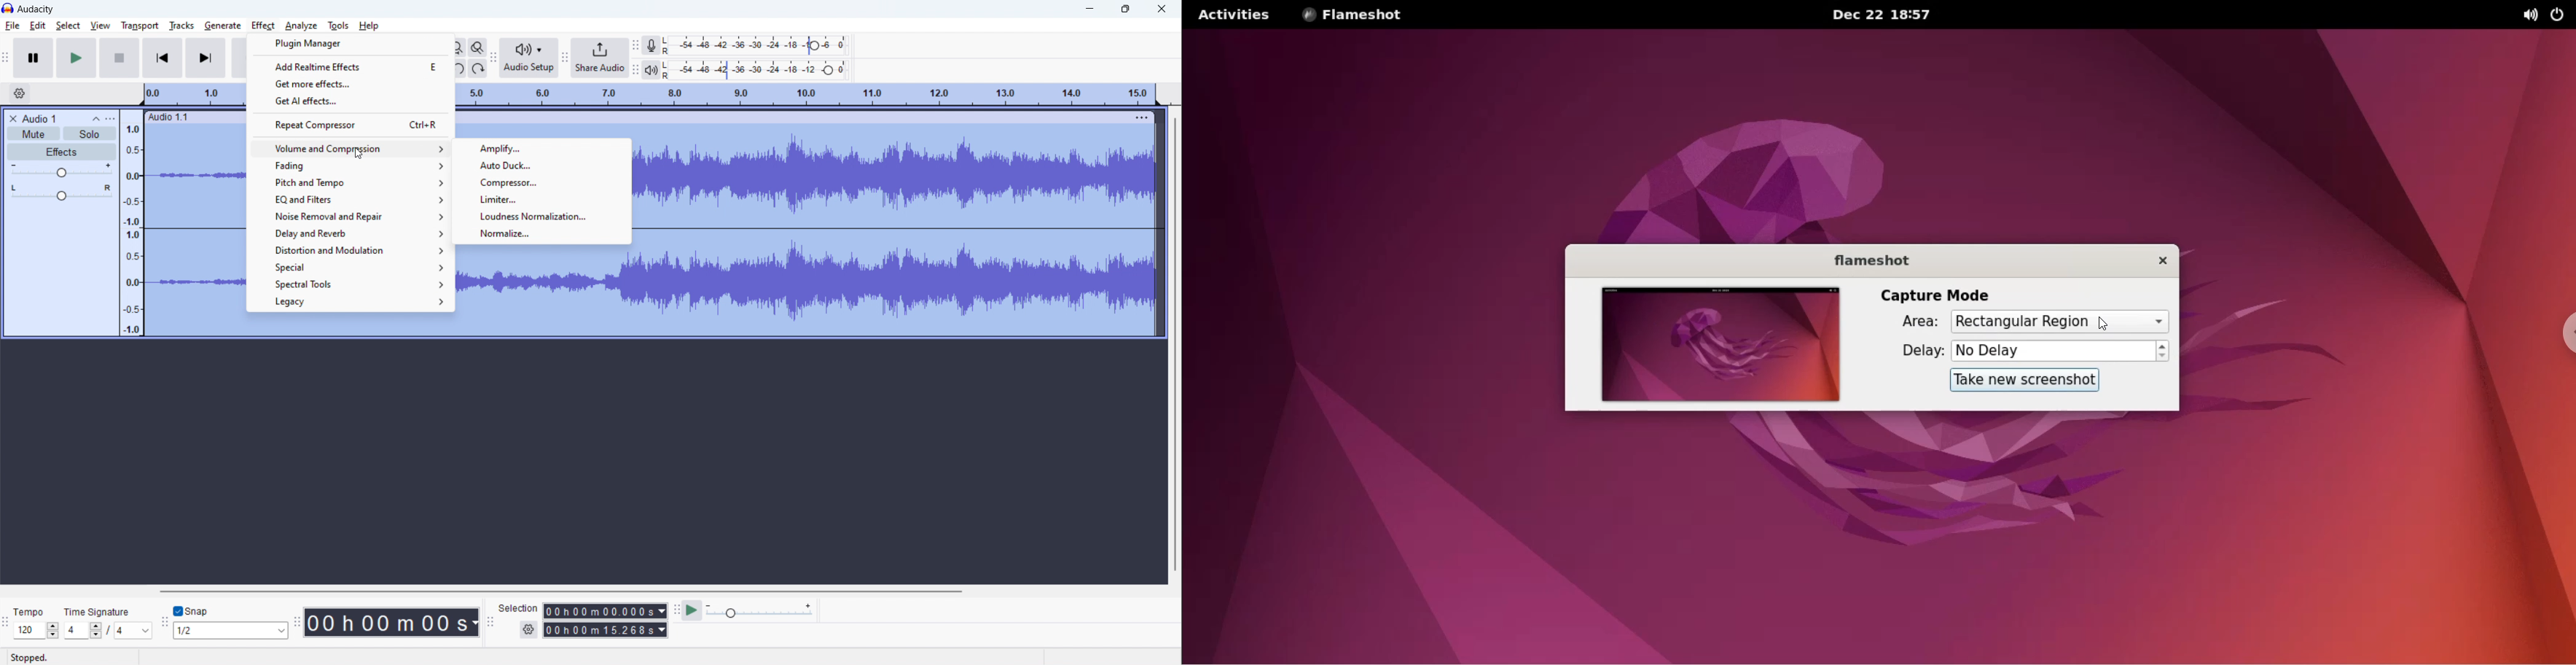 This screenshot has height=672, width=2576. I want to click on Time Signature, so click(98, 609).